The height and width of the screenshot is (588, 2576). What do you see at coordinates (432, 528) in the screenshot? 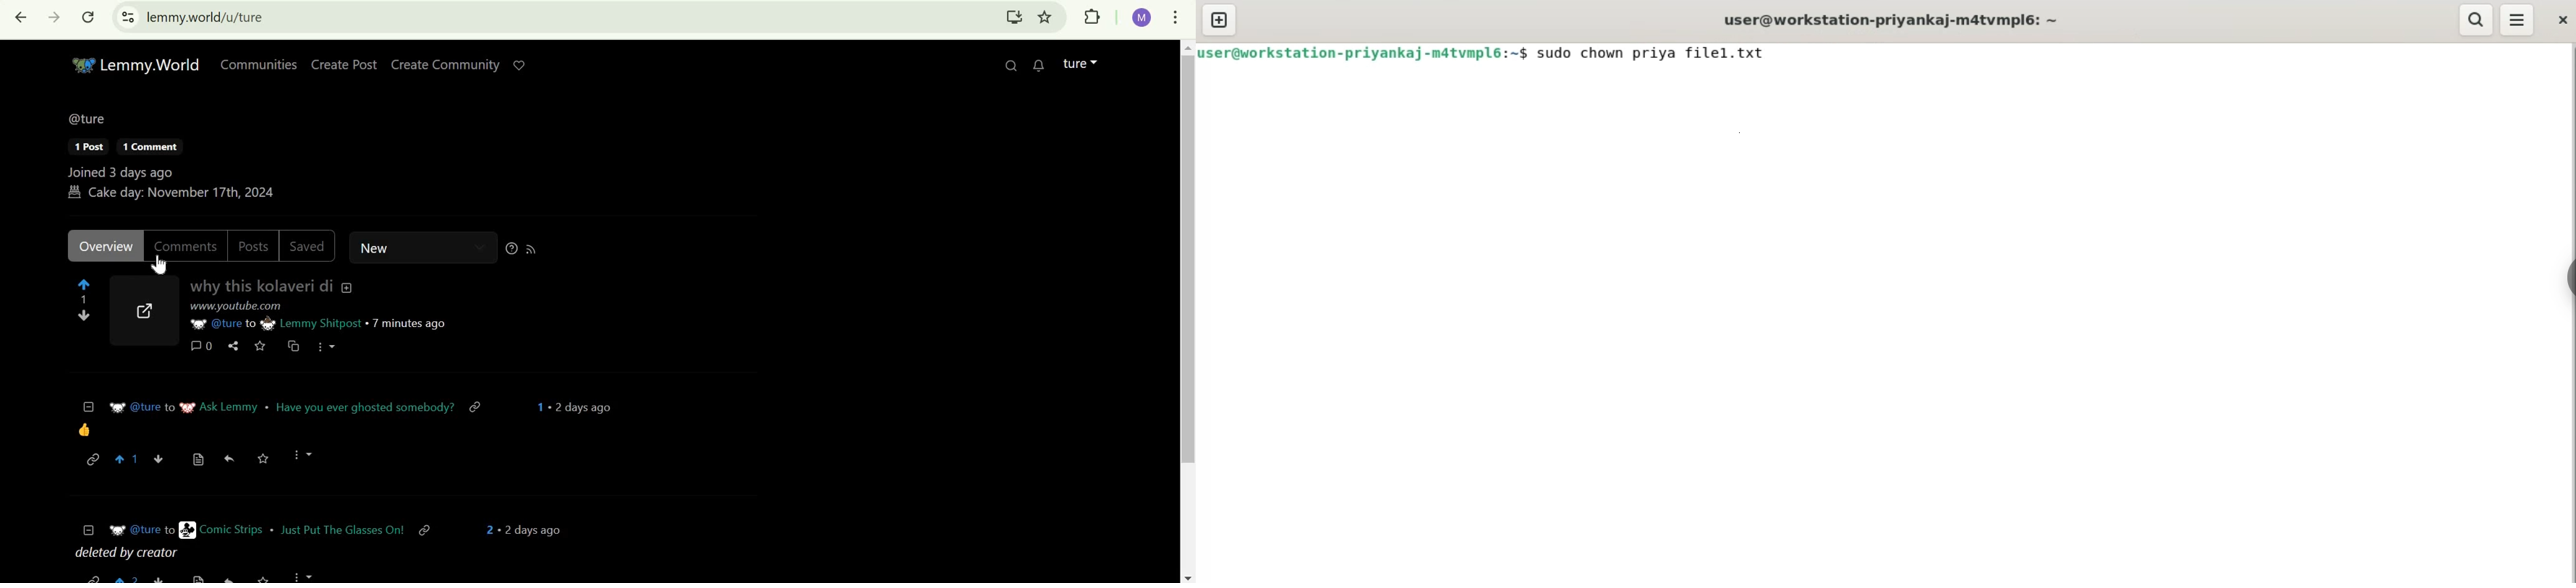
I see `link` at bounding box center [432, 528].